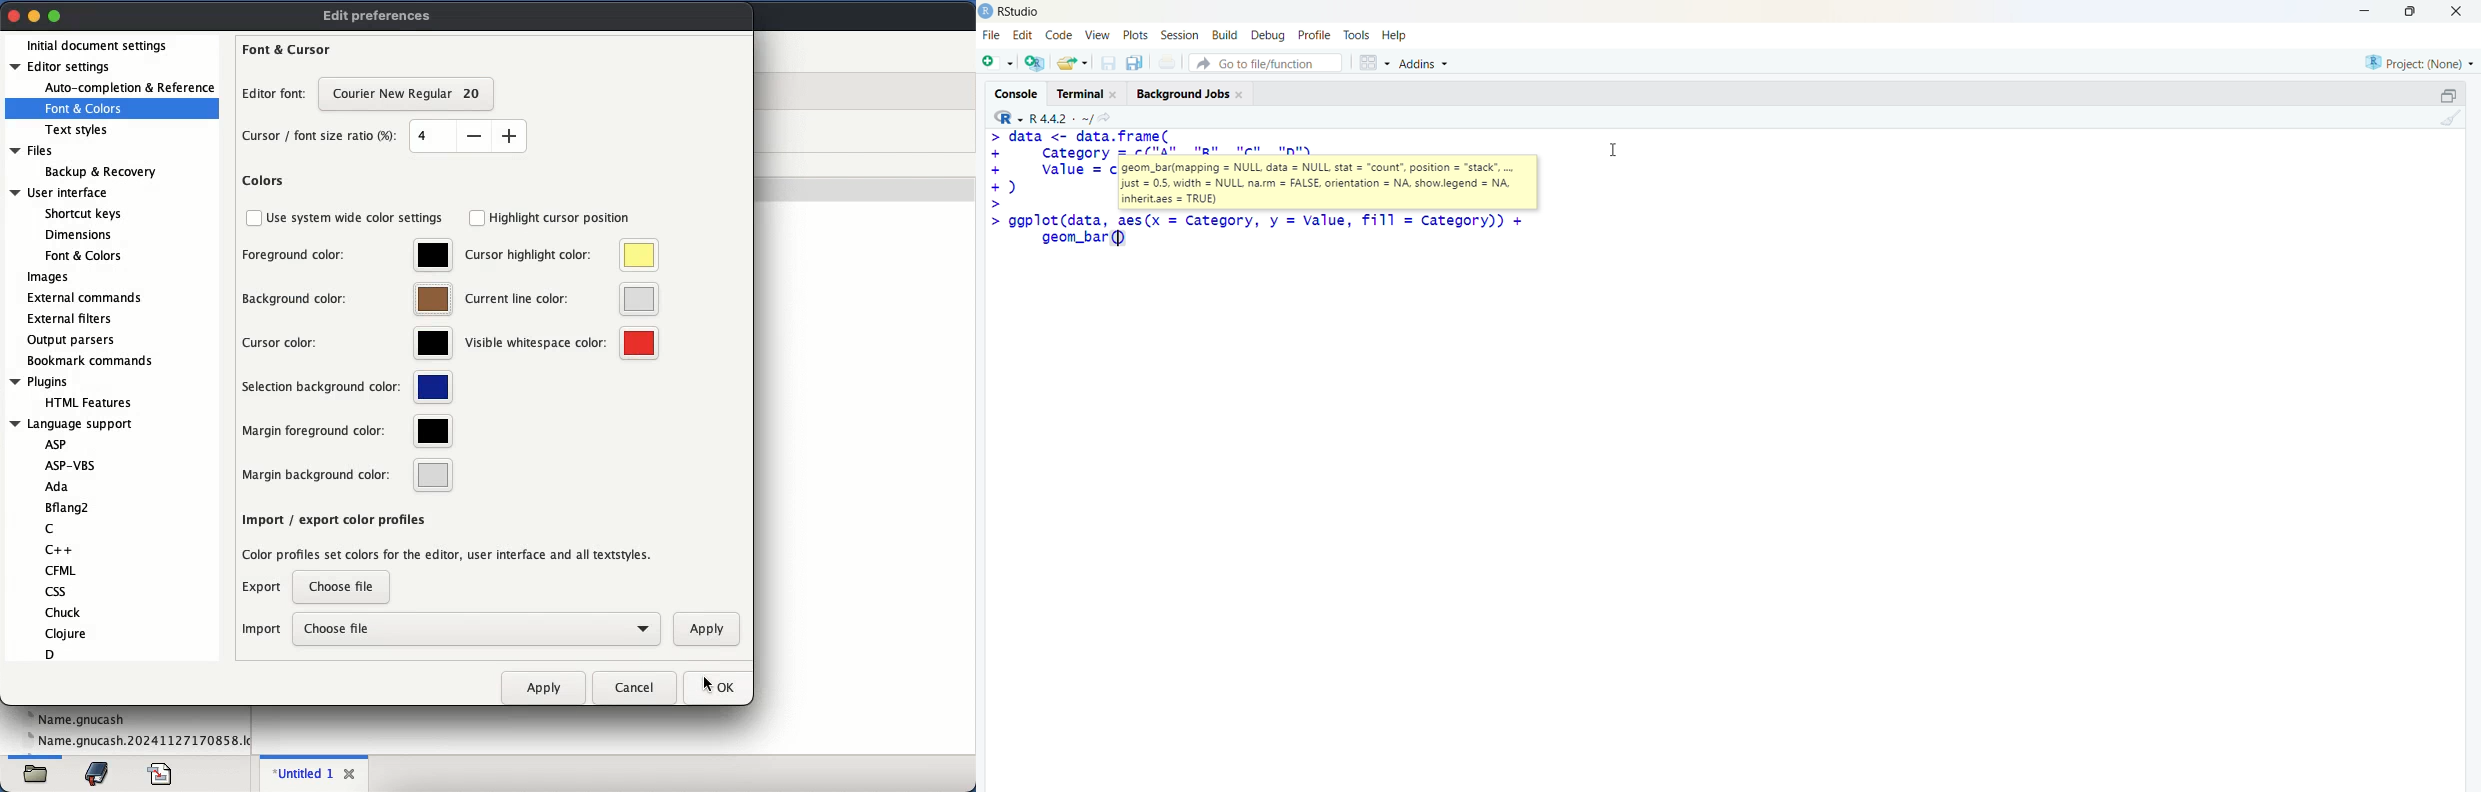 The image size is (2492, 812). I want to click on margin background color, so click(347, 478).